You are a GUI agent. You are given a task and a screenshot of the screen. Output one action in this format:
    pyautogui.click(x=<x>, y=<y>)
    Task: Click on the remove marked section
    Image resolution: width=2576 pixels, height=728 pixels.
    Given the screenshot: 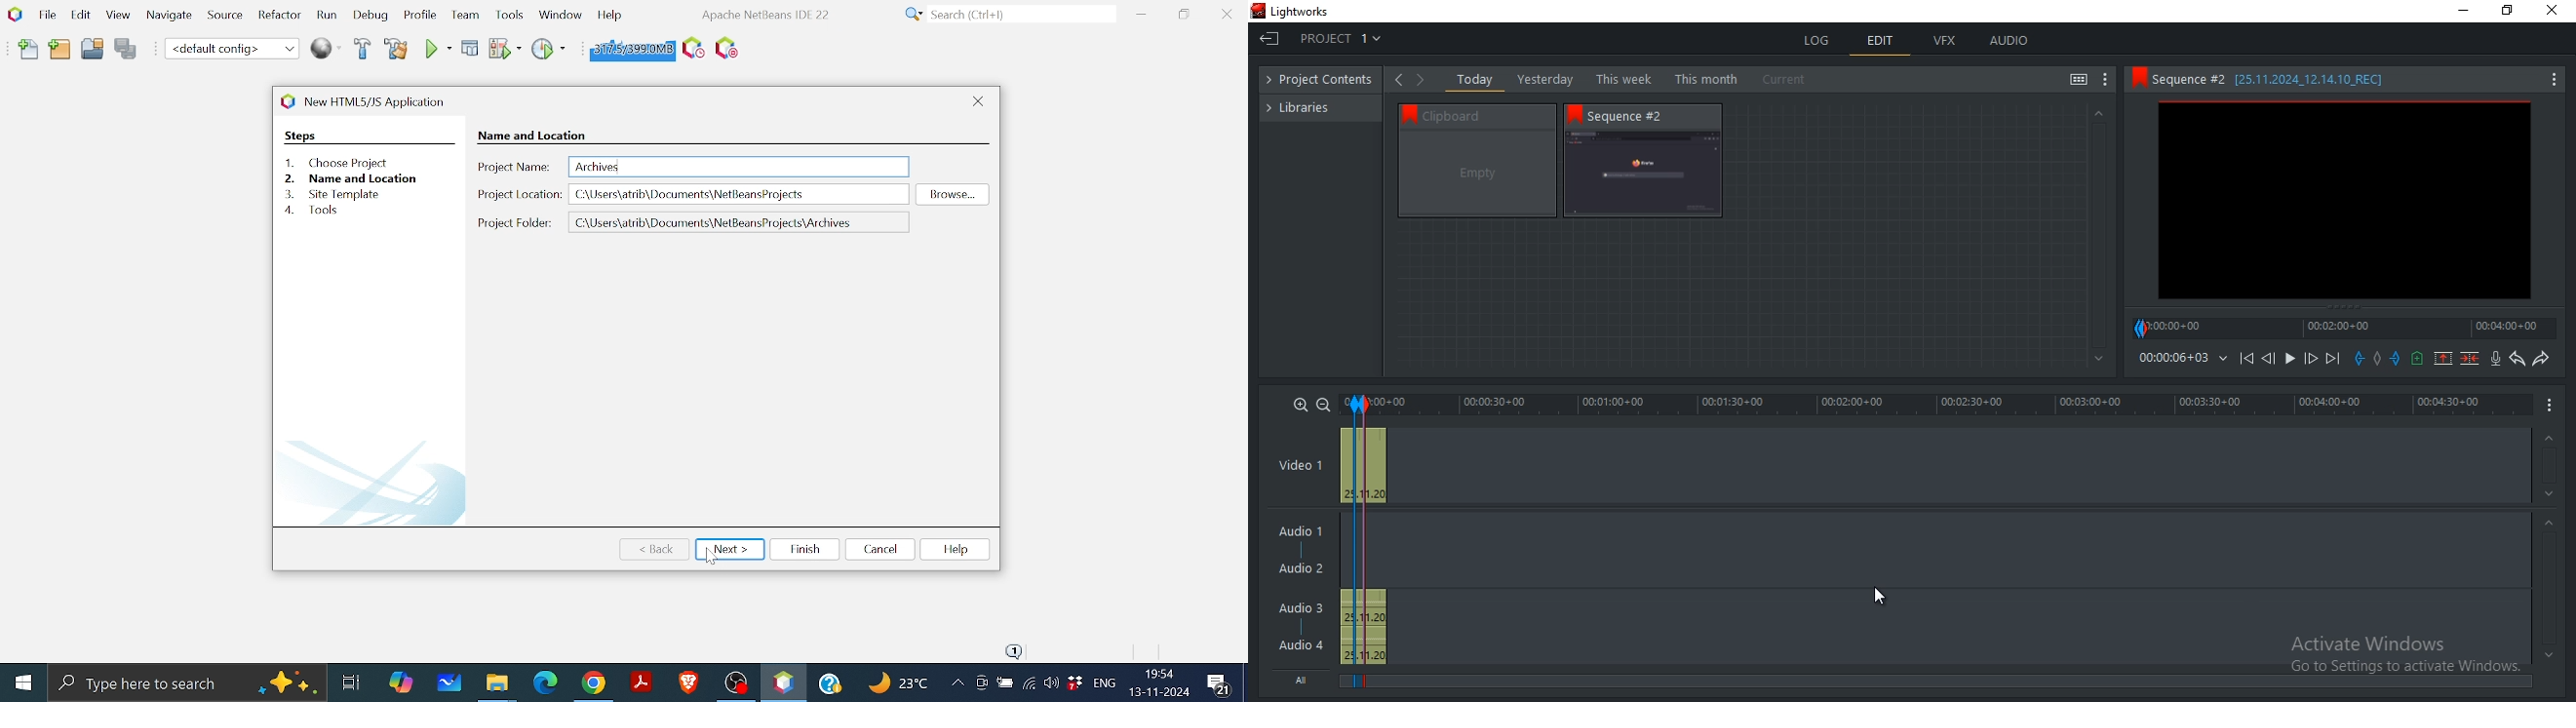 What is the action you would take?
    pyautogui.click(x=2443, y=357)
    